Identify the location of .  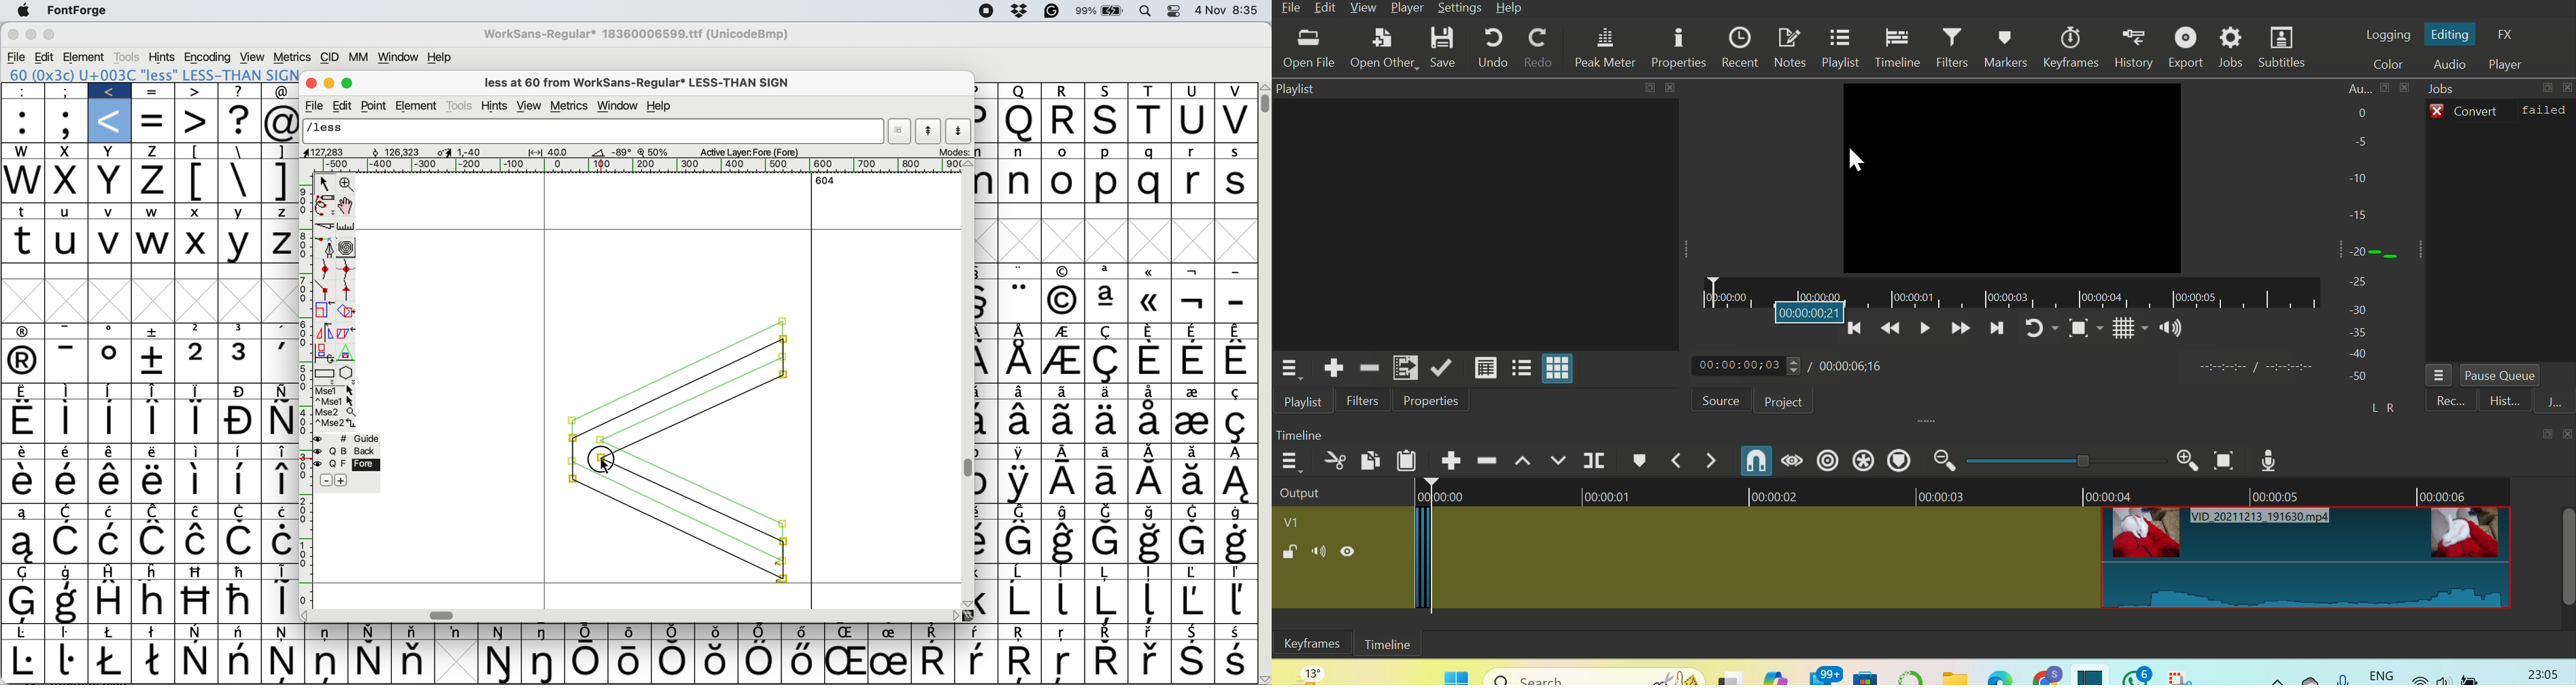
(2543, 672).